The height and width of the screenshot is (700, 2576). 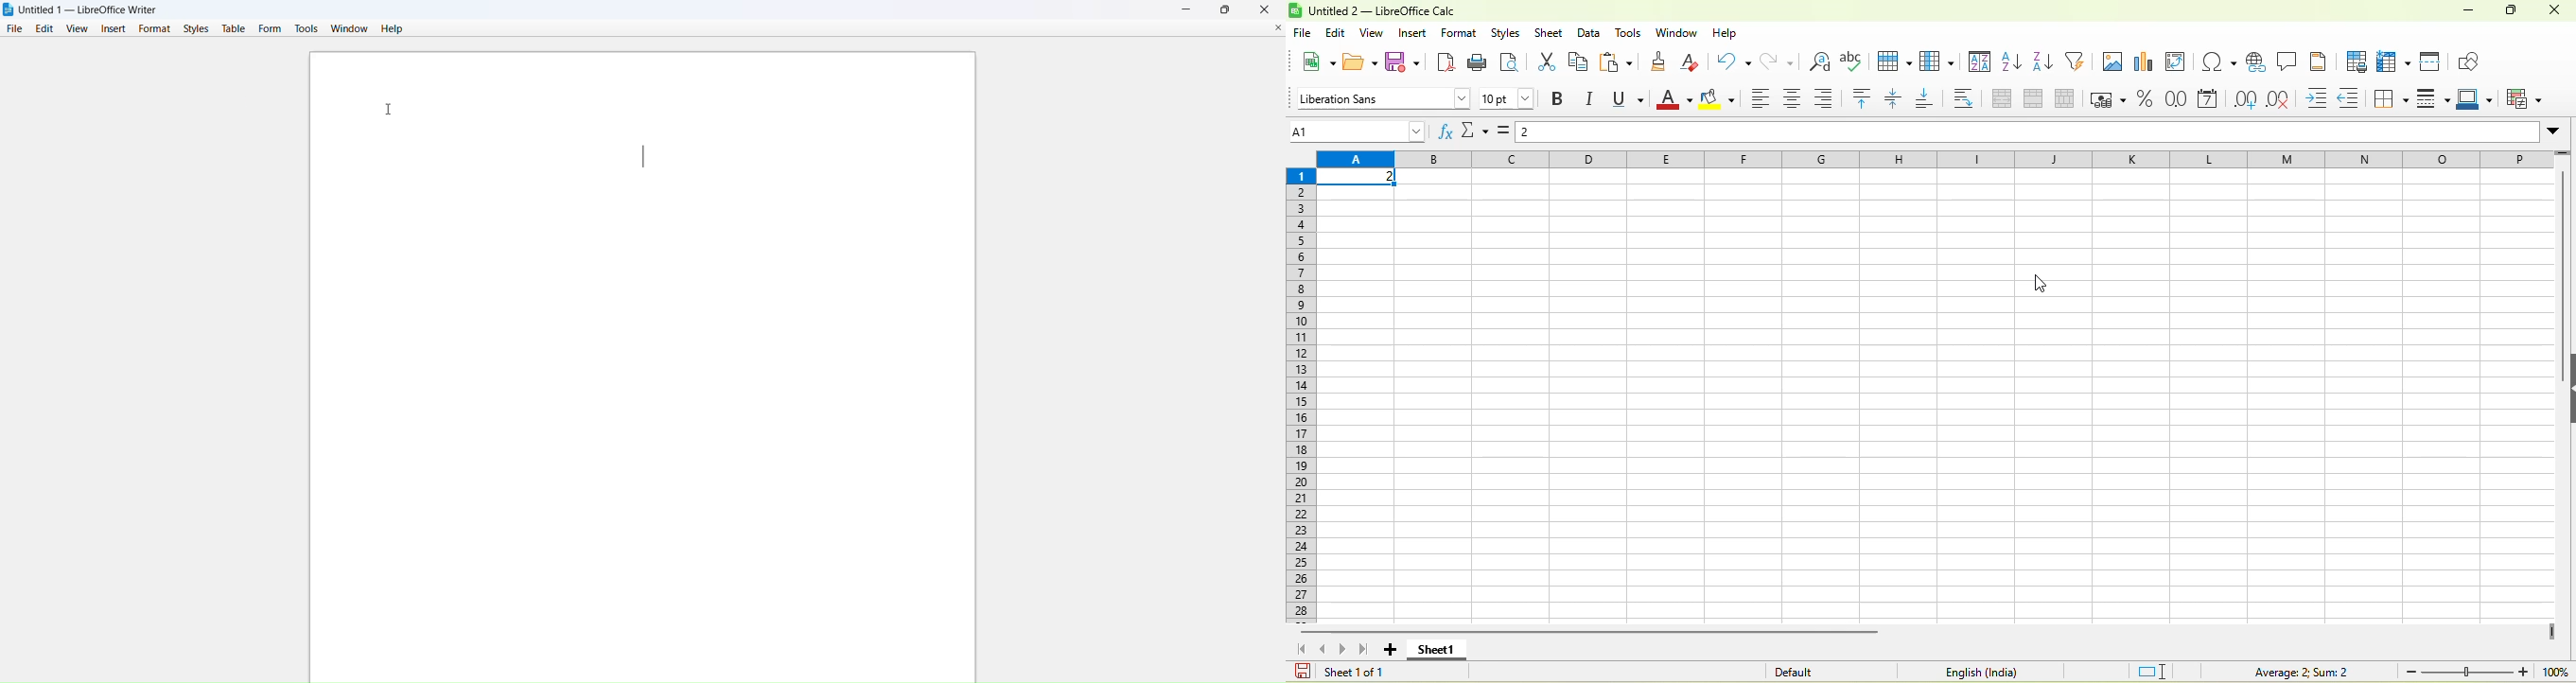 What do you see at coordinates (2008, 100) in the screenshot?
I see `merge and center` at bounding box center [2008, 100].